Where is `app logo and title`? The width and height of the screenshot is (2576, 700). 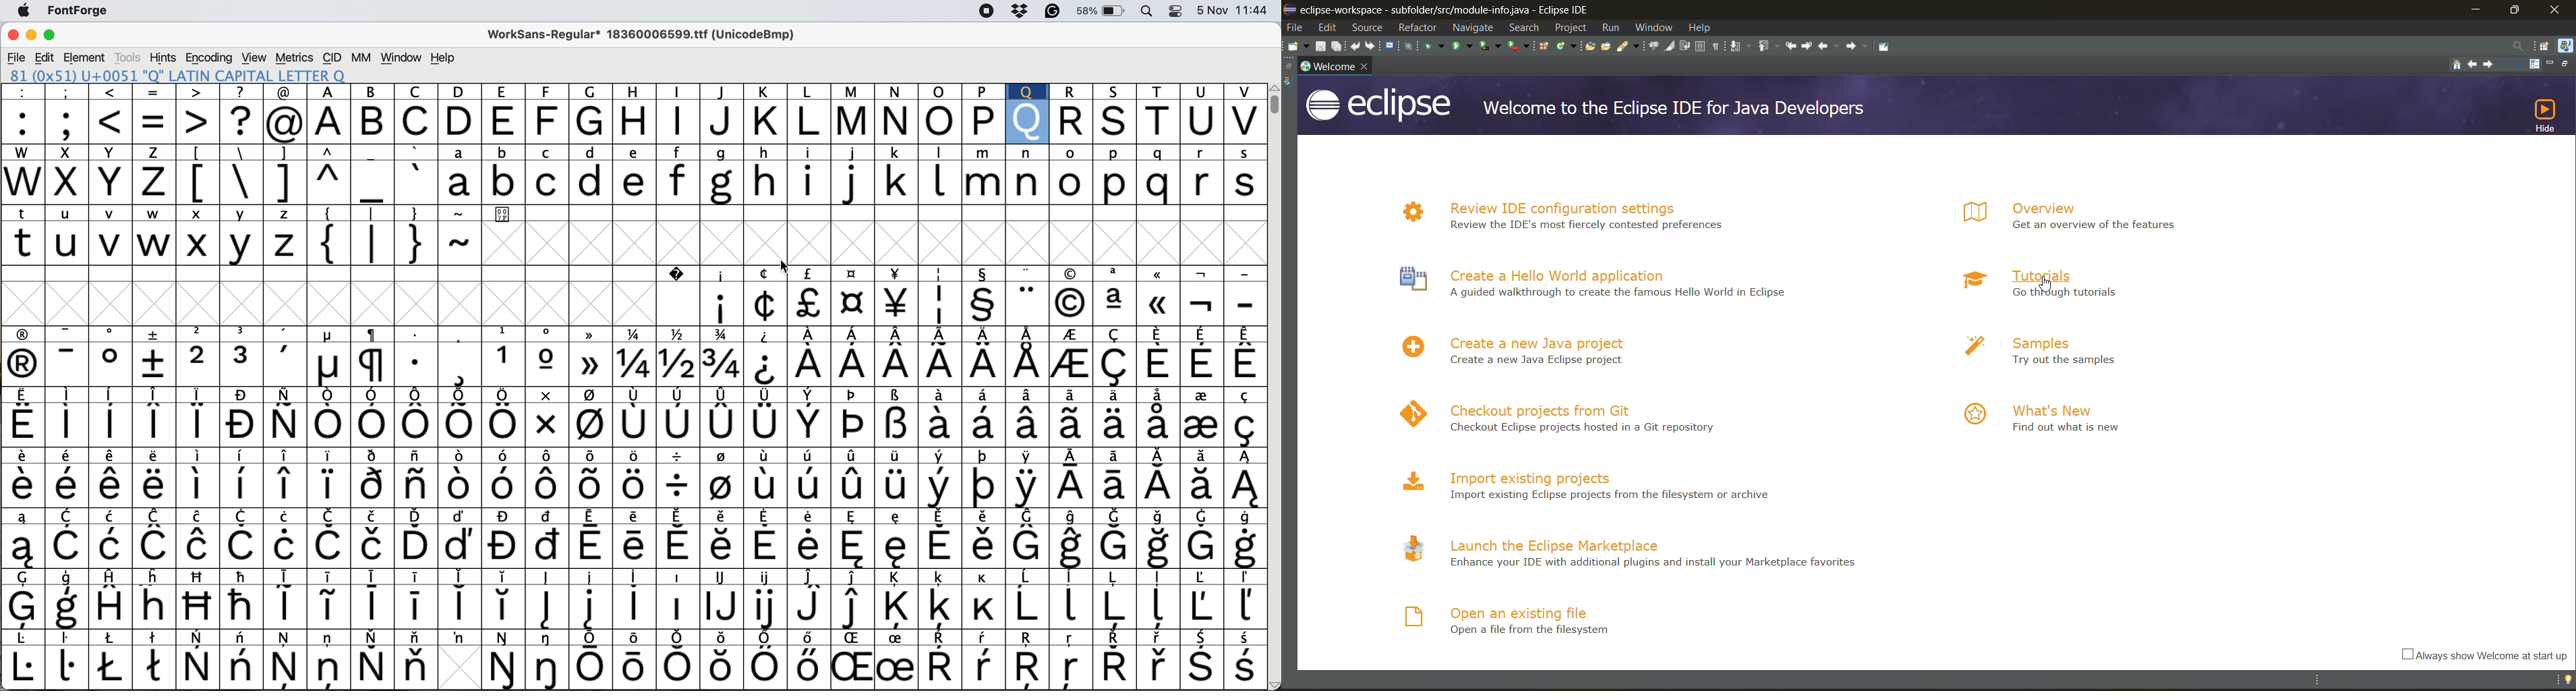 app logo and title is located at coordinates (1382, 108).